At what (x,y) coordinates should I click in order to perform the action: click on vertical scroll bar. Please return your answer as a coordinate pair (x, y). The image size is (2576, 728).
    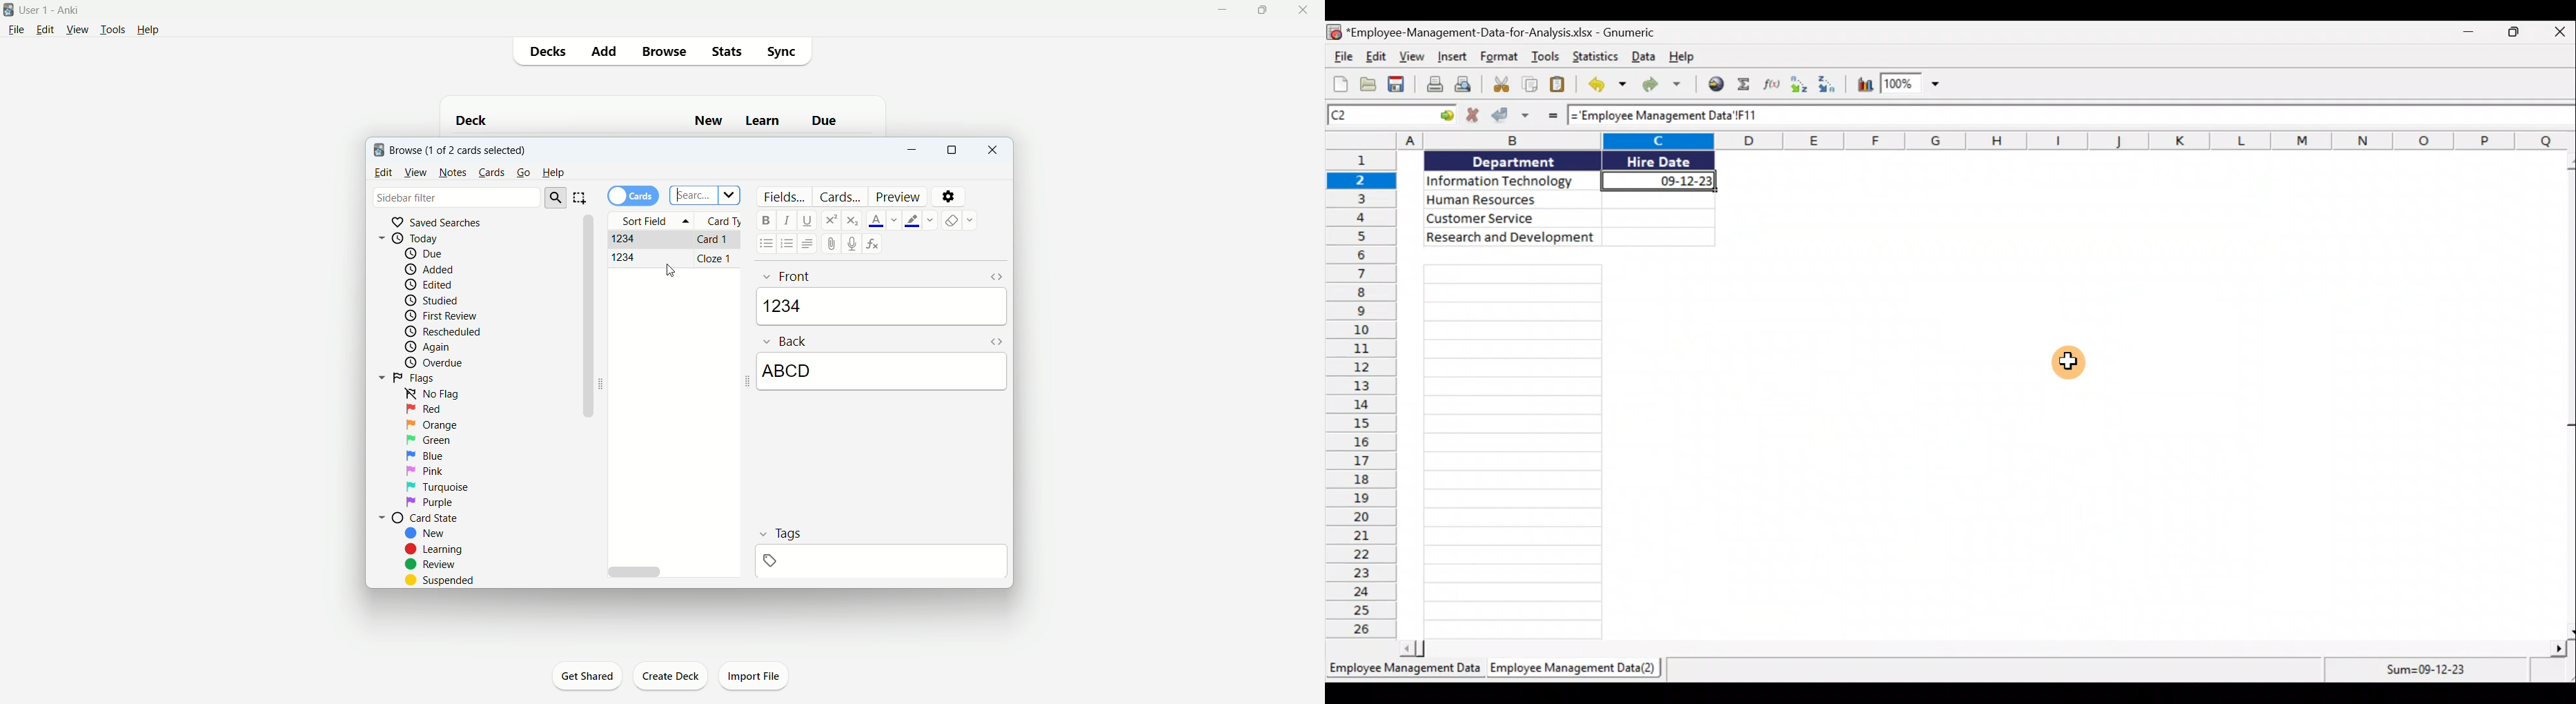
    Looking at the image, I should click on (593, 400).